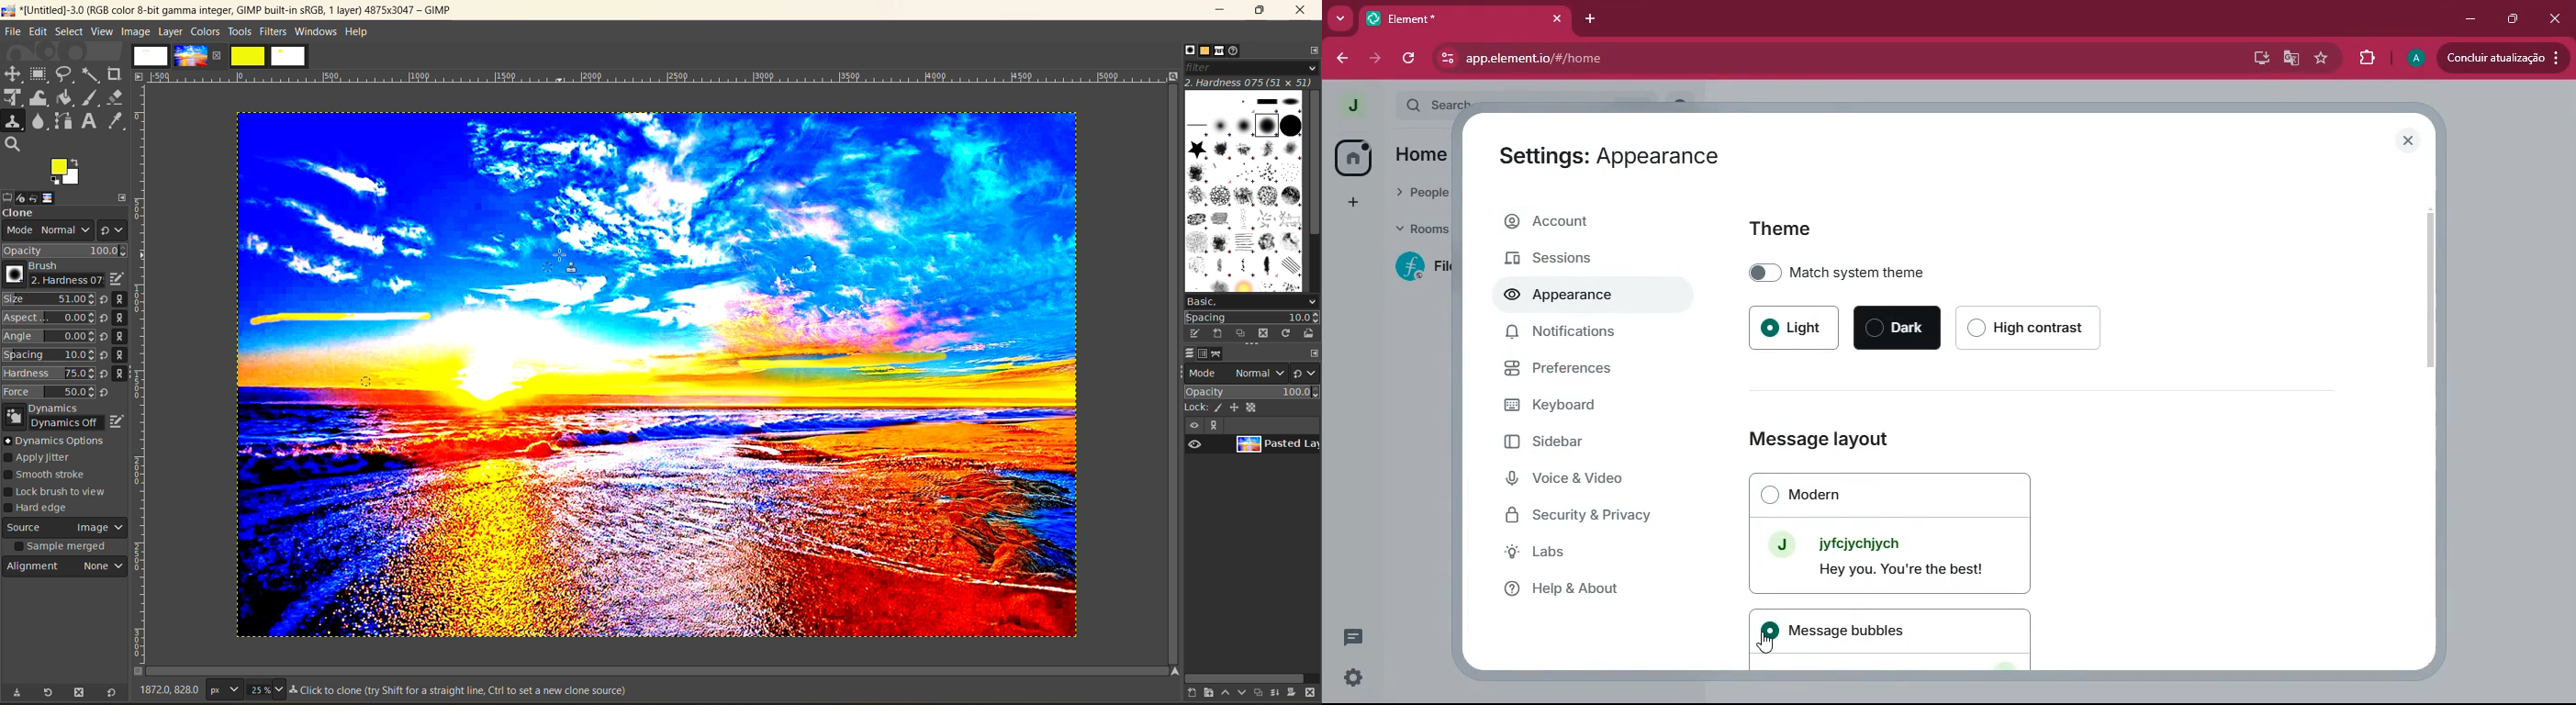 Image resolution: width=2576 pixels, height=728 pixels. What do you see at coordinates (1424, 193) in the screenshot?
I see `people` at bounding box center [1424, 193].